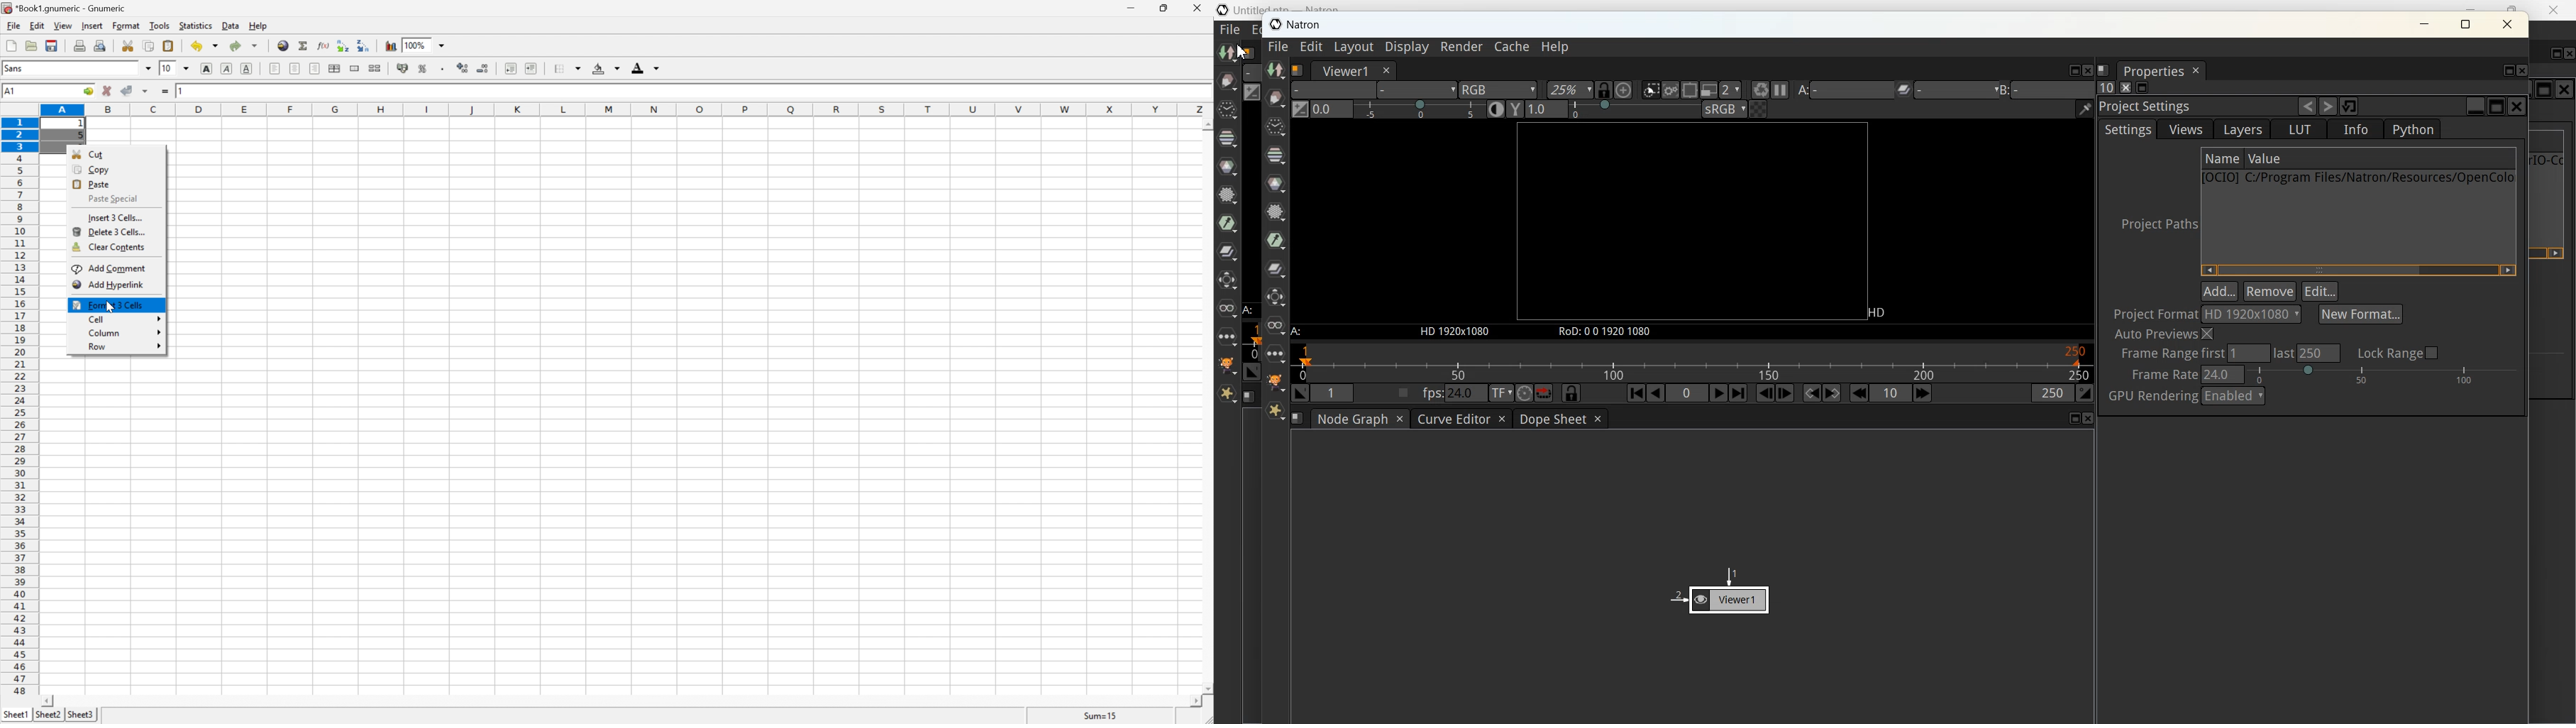  I want to click on close, so click(1203, 8).